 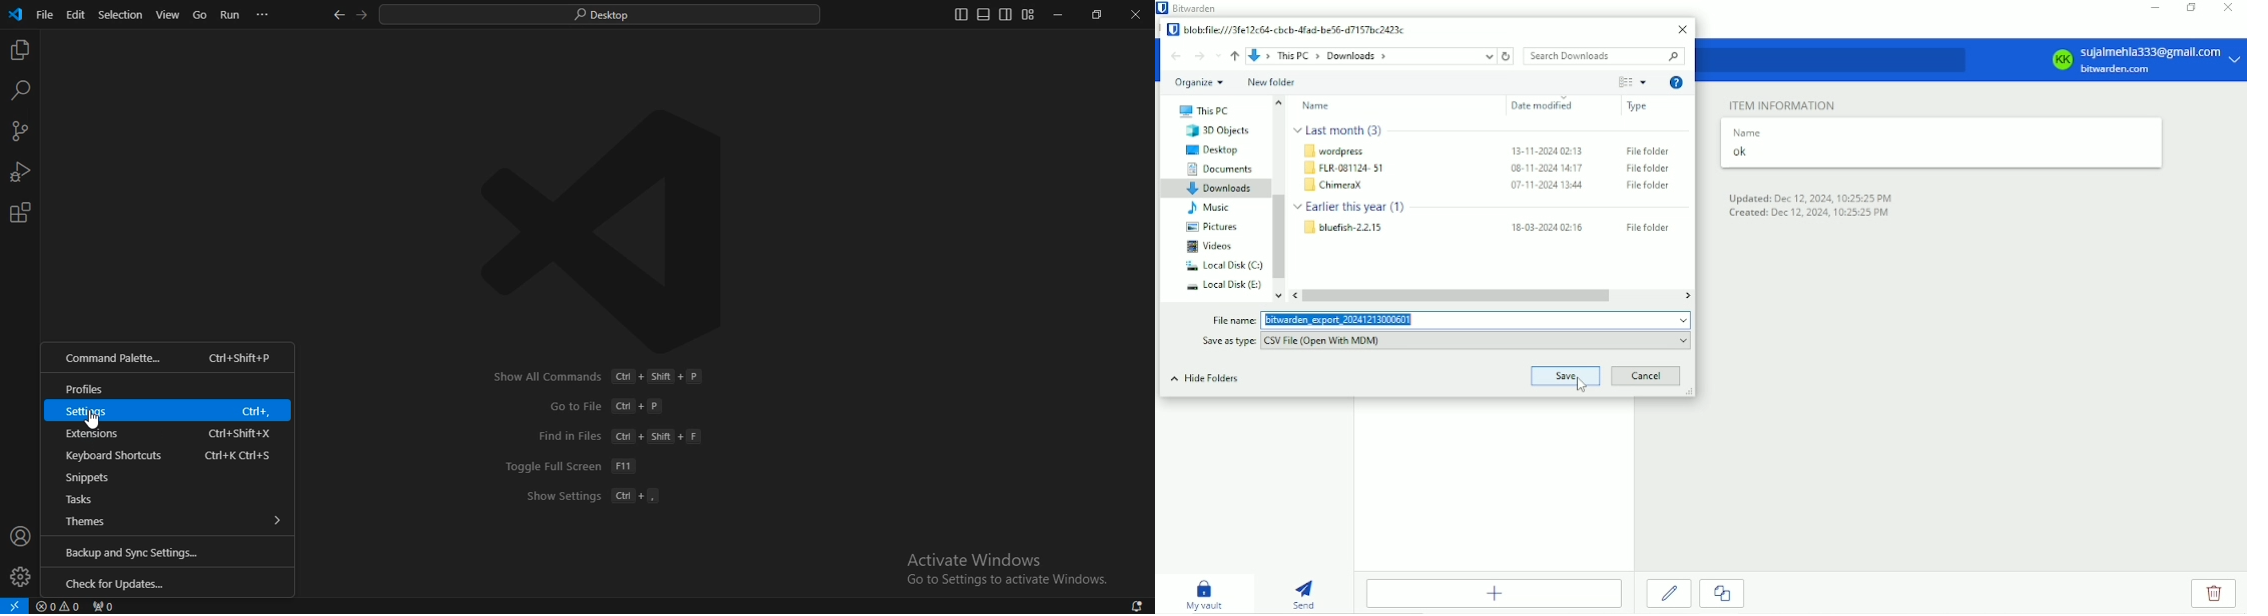 I want to click on Up to "This PC", so click(x=1234, y=56).